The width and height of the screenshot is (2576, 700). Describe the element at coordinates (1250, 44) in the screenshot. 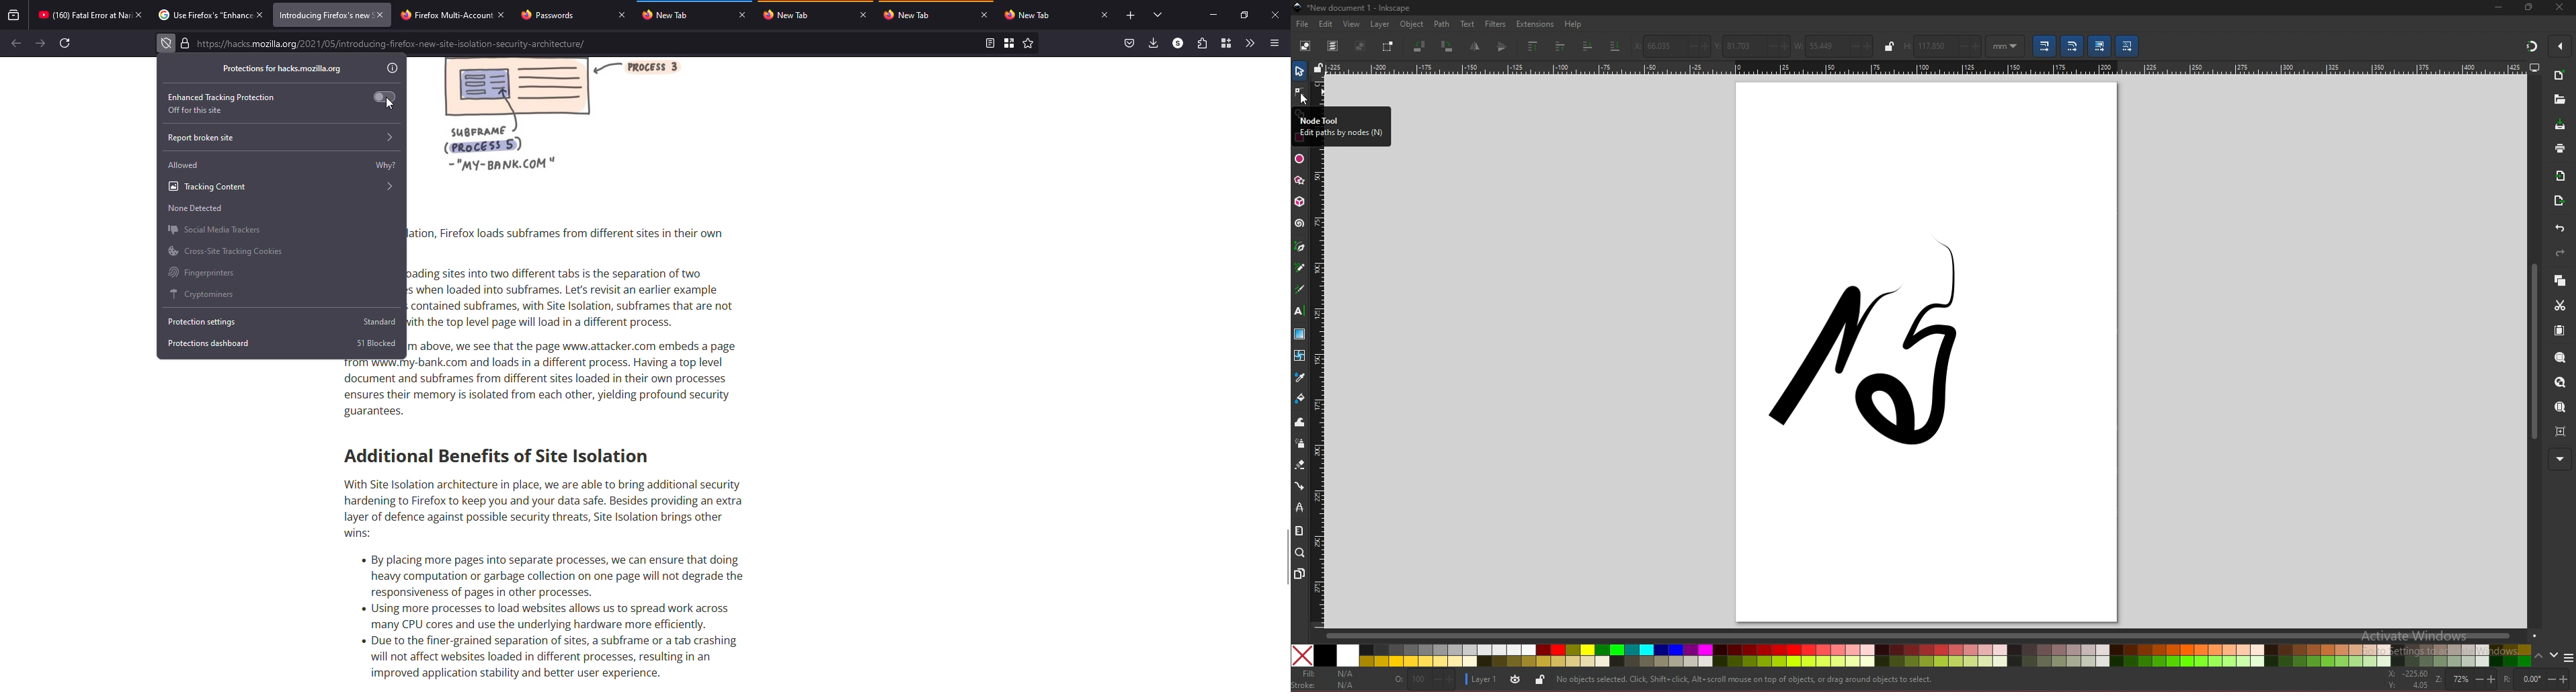

I see `more tools` at that location.